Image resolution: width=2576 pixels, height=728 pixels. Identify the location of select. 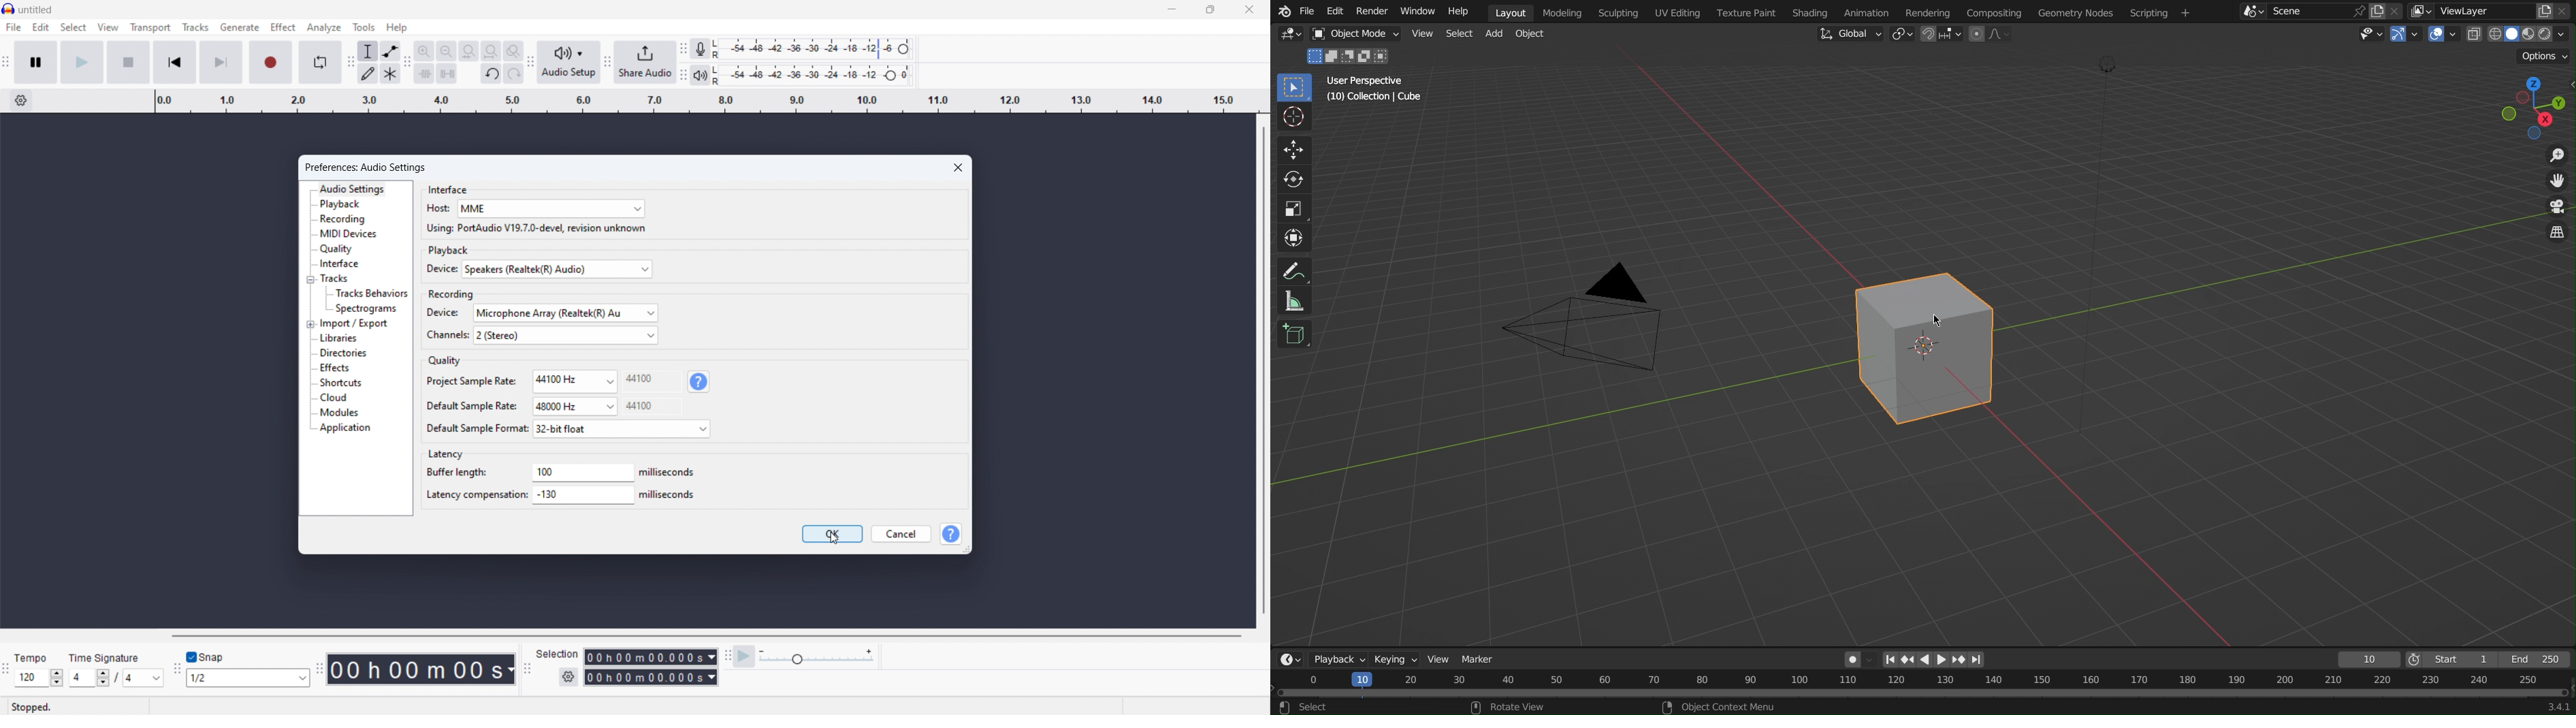
(73, 27).